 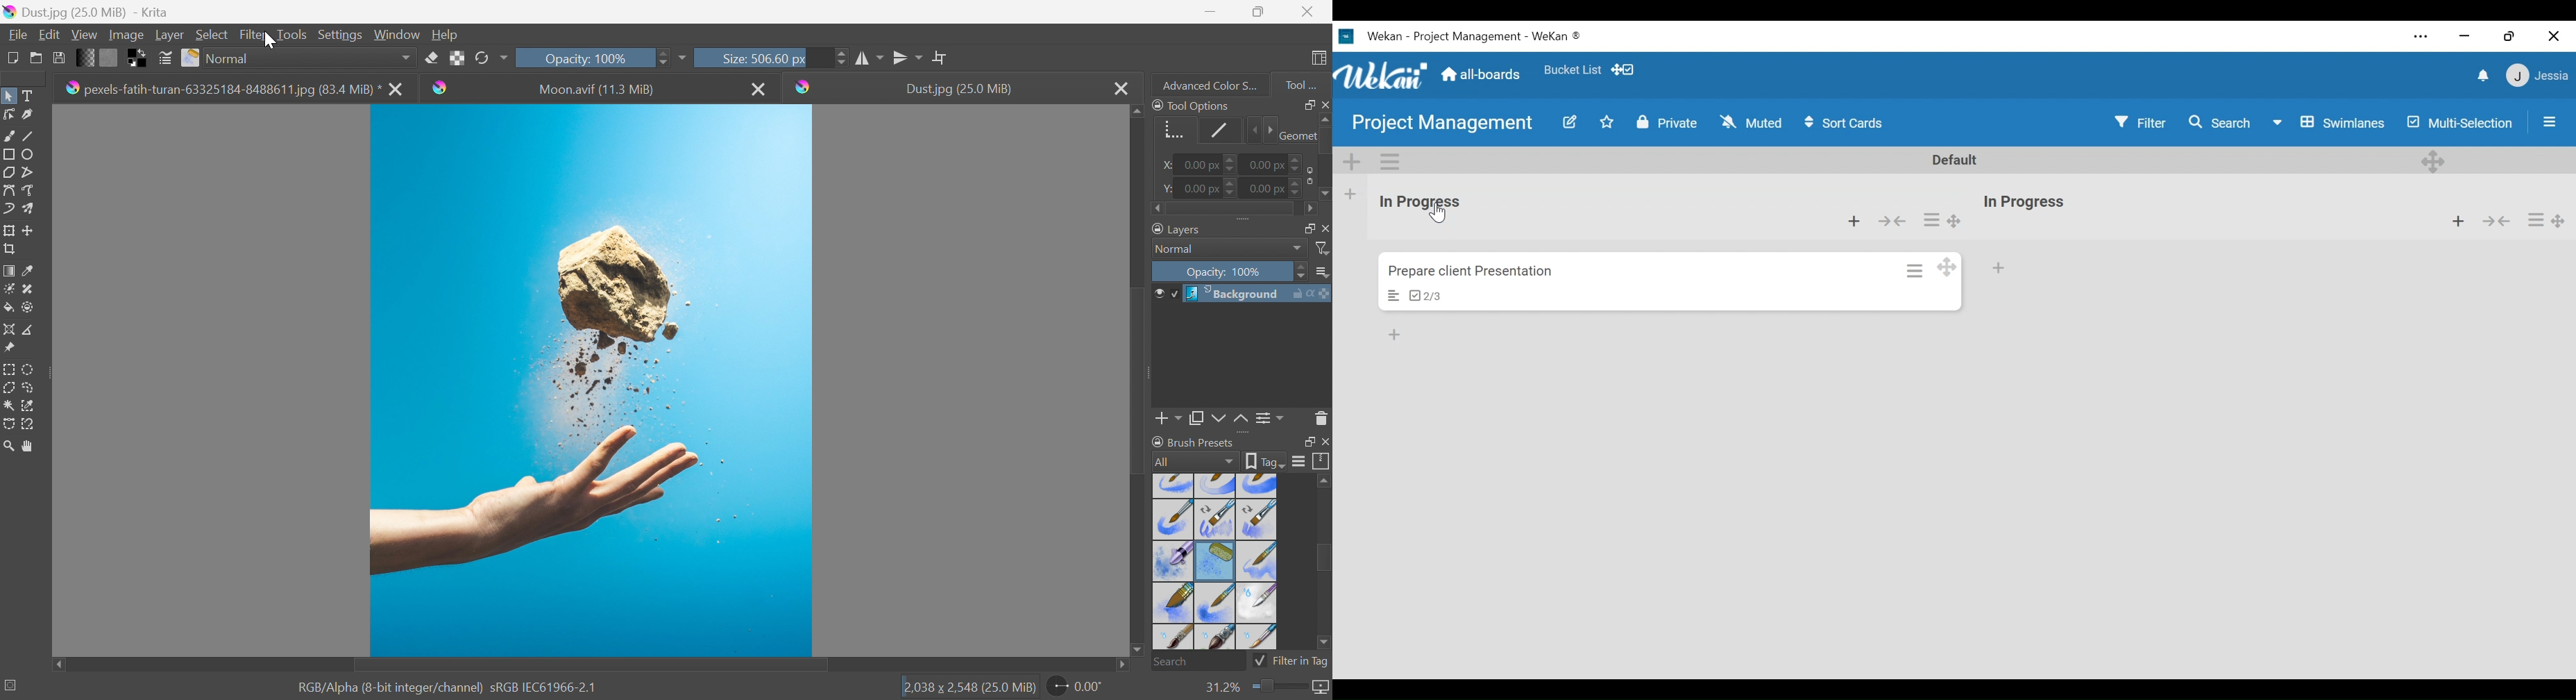 I want to click on Settings, so click(x=342, y=34).